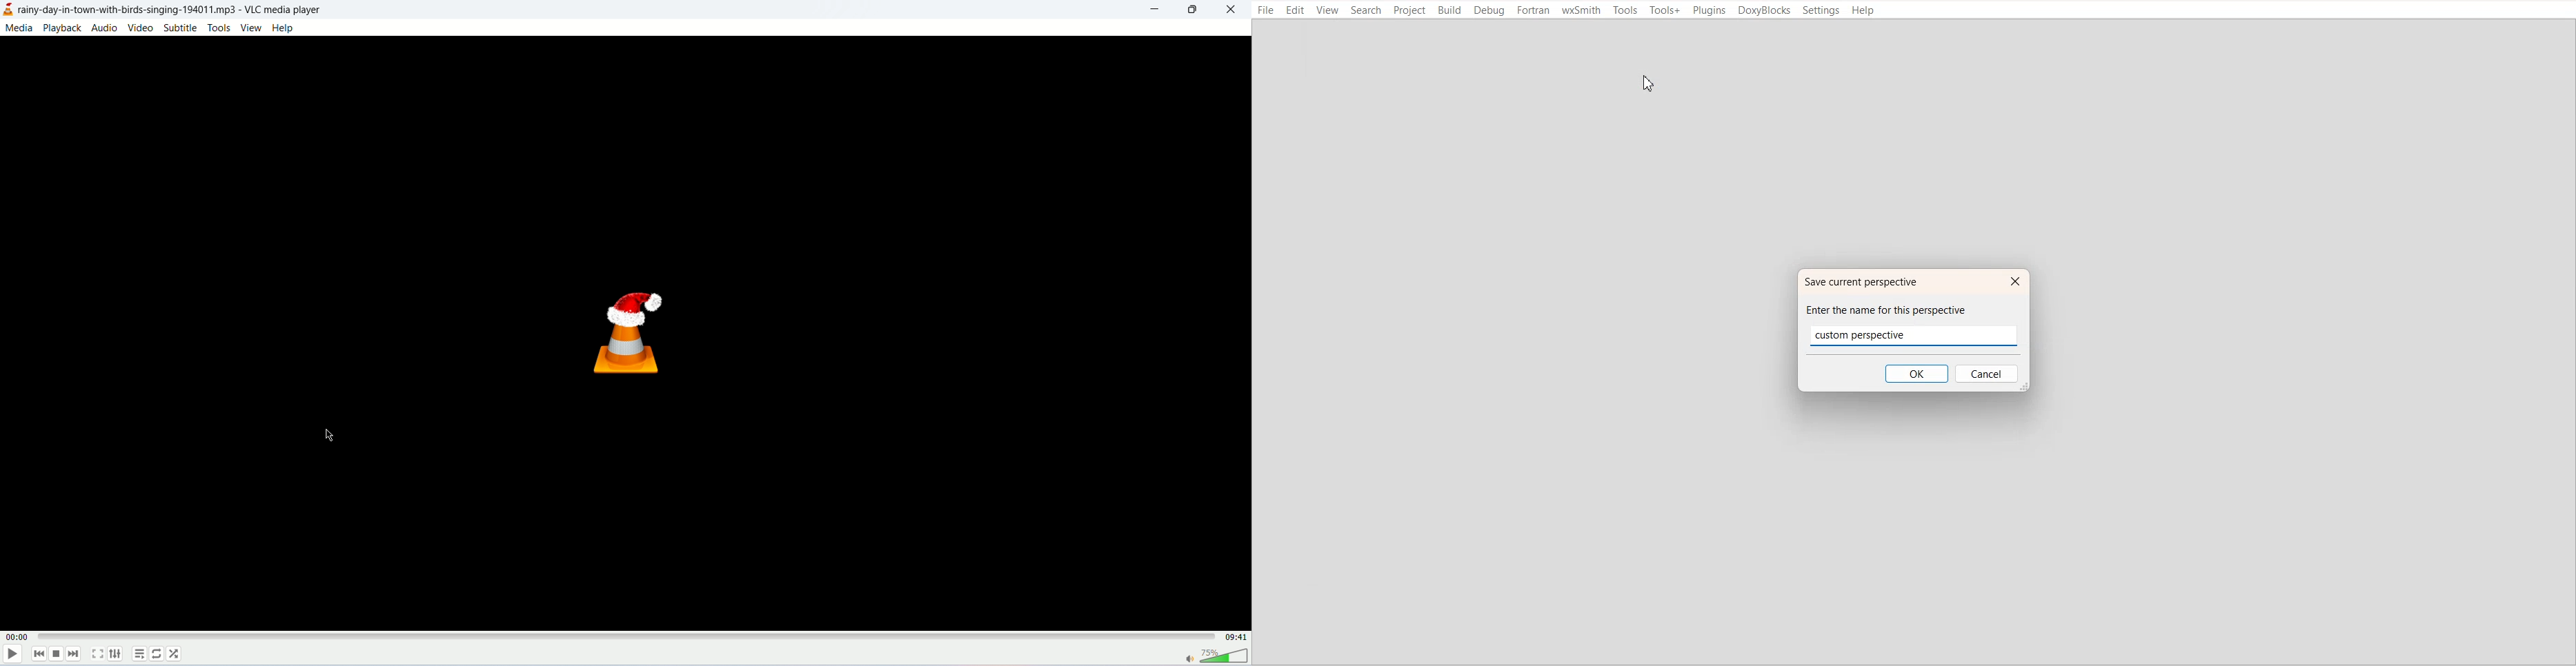 The image size is (2576, 672). I want to click on View, so click(1327, 10).